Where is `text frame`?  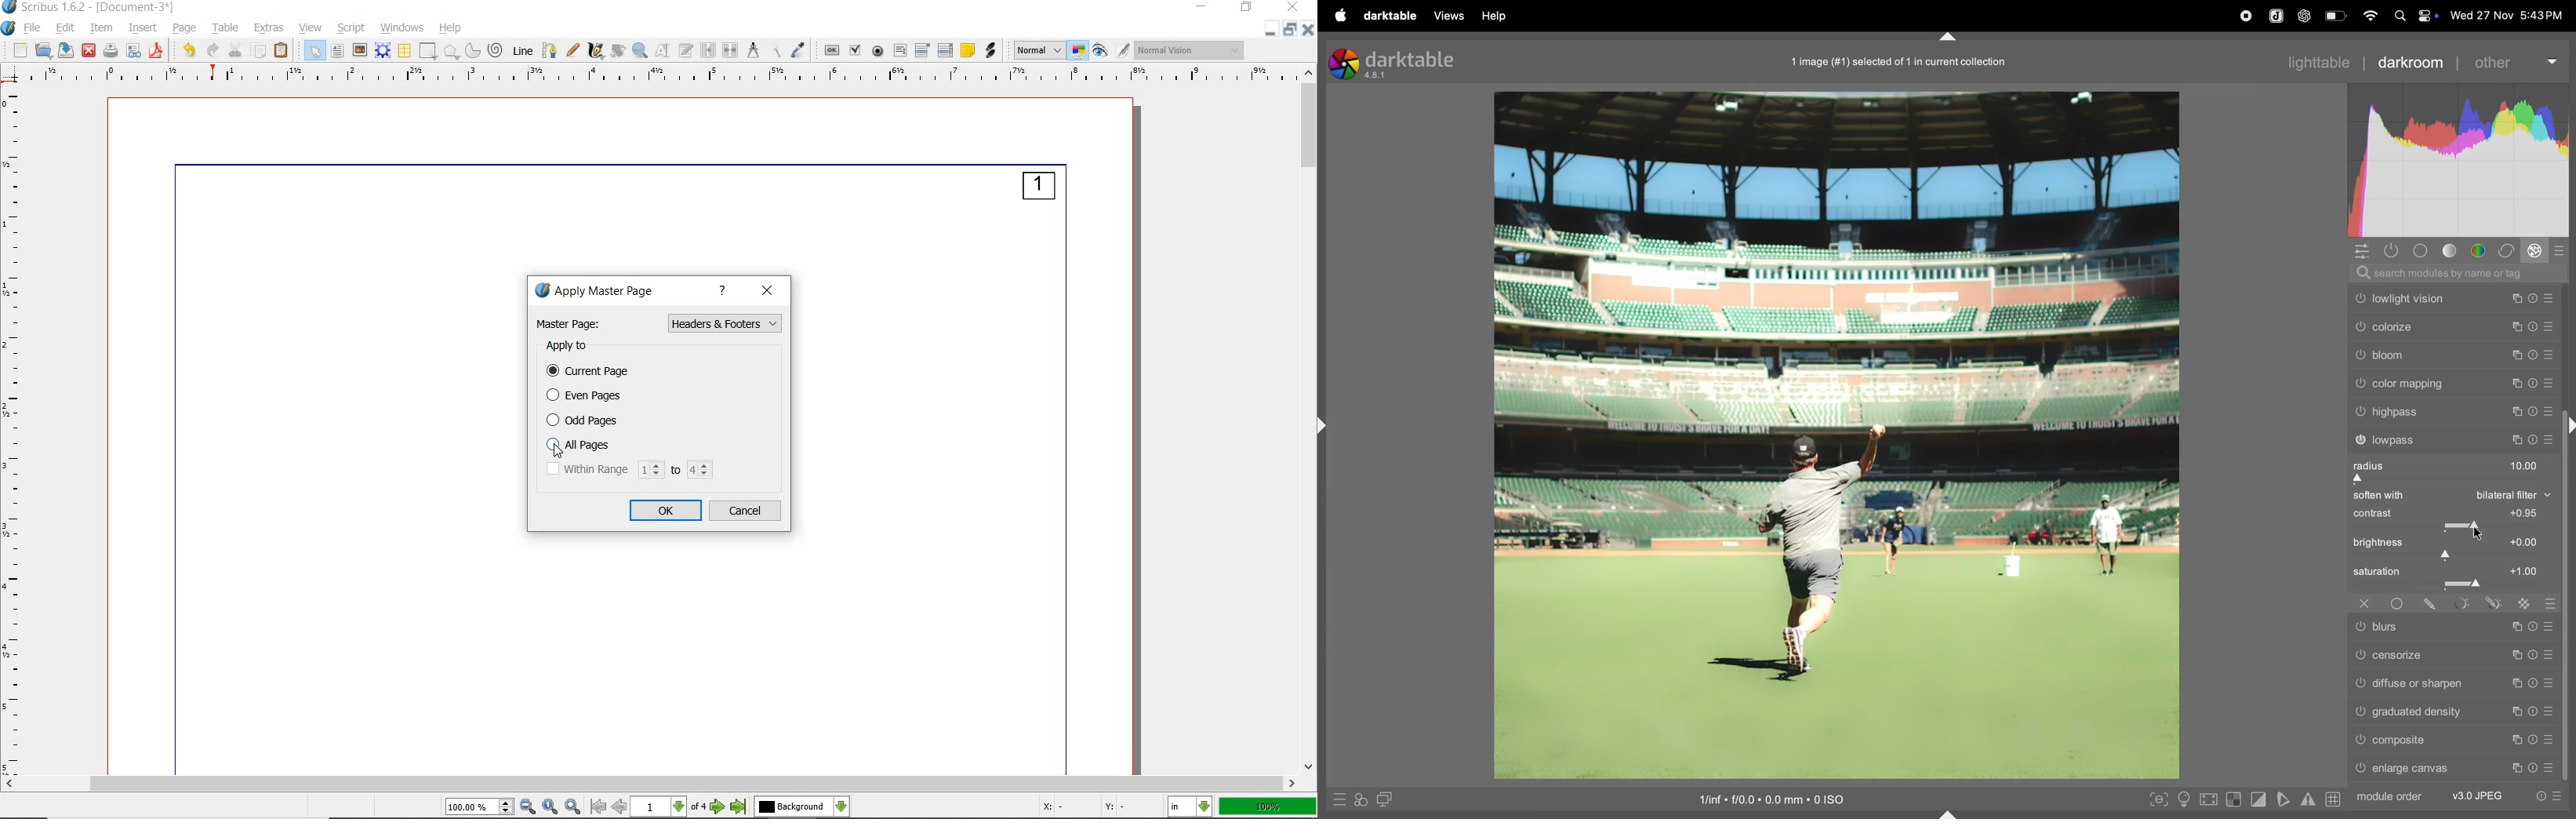
text frame is located at coordinates (336, 51).